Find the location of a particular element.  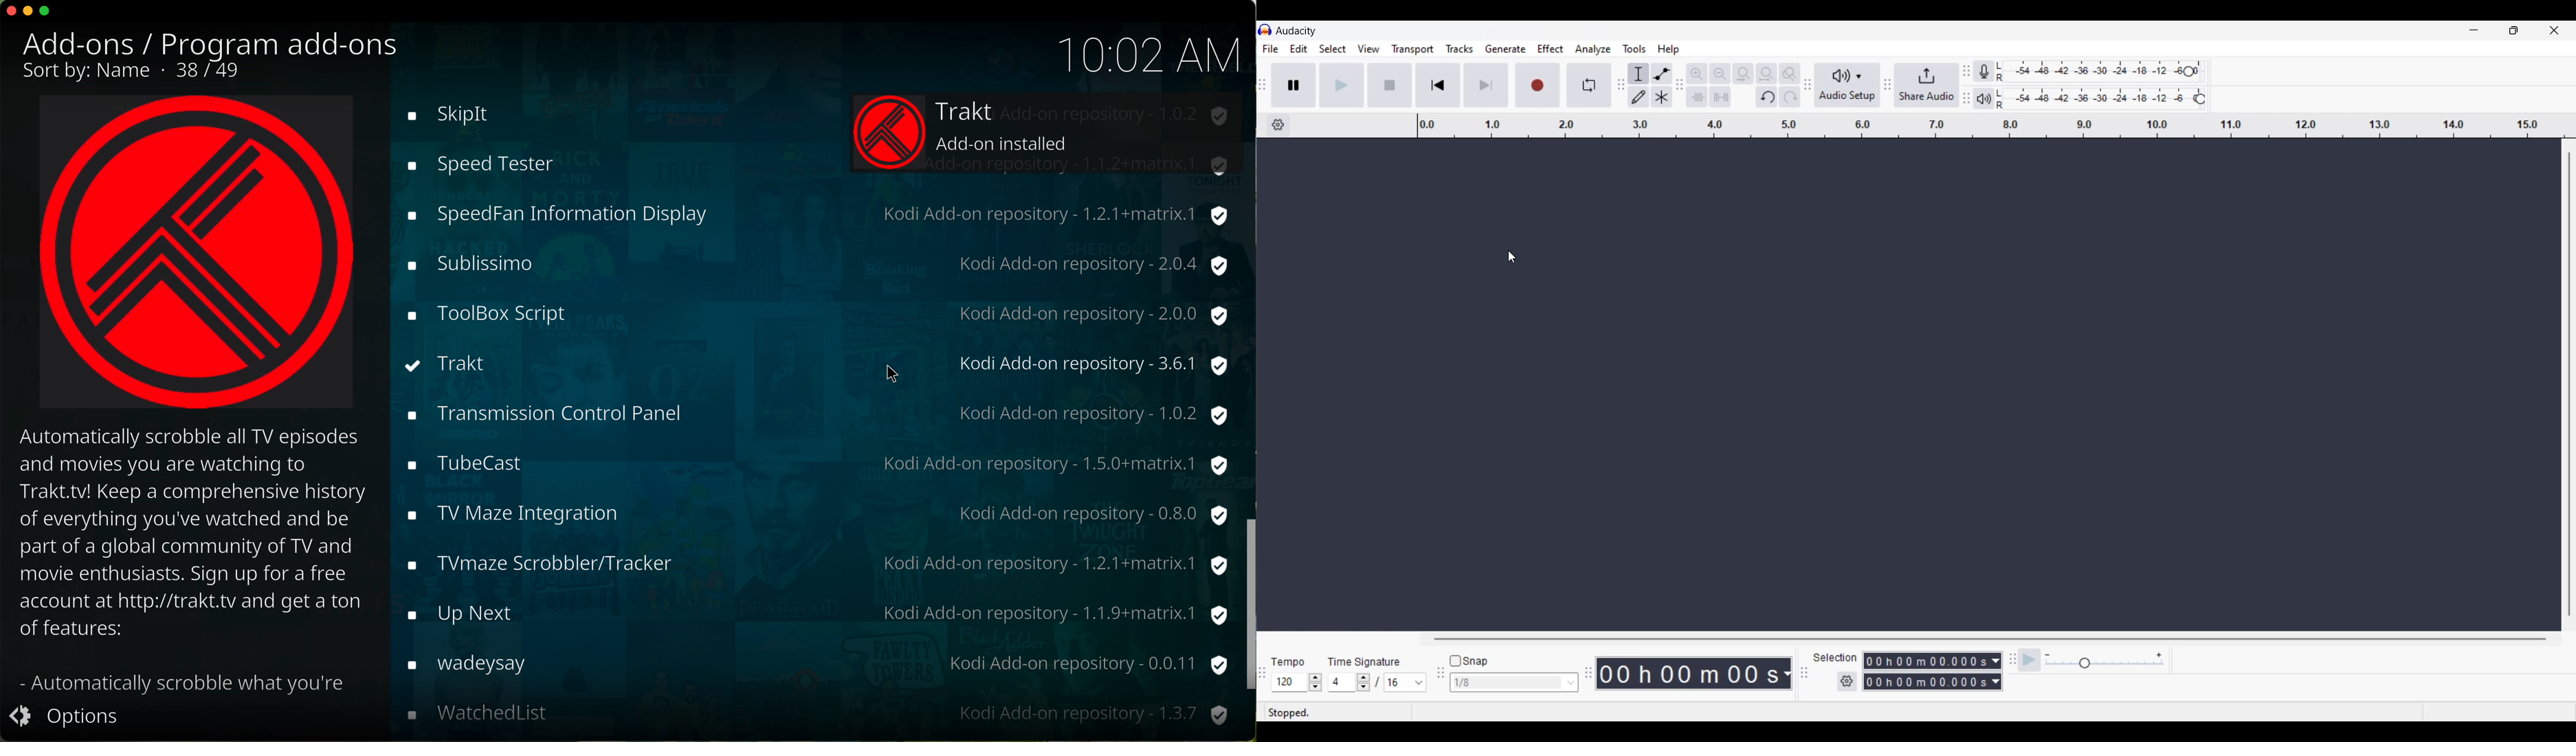

wikipedia is located at coordinates (815, 663).